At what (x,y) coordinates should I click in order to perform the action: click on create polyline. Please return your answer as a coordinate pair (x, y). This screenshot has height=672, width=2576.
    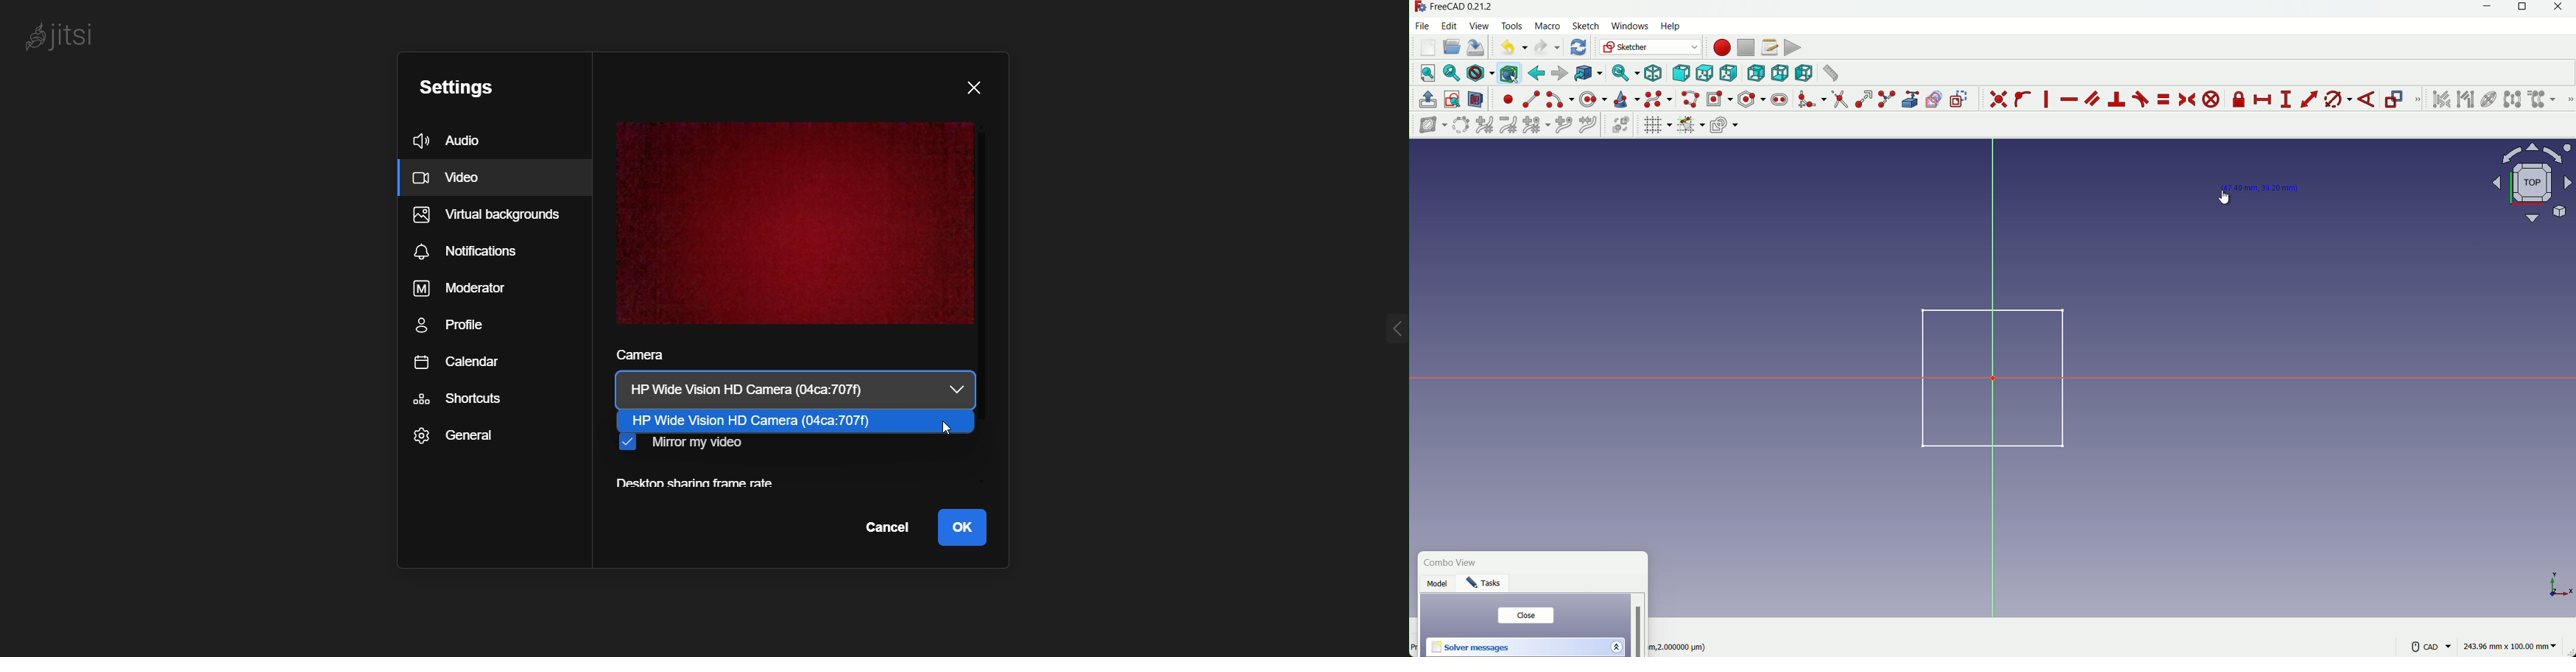
    Looking at the image, I should click on (1689, 99).